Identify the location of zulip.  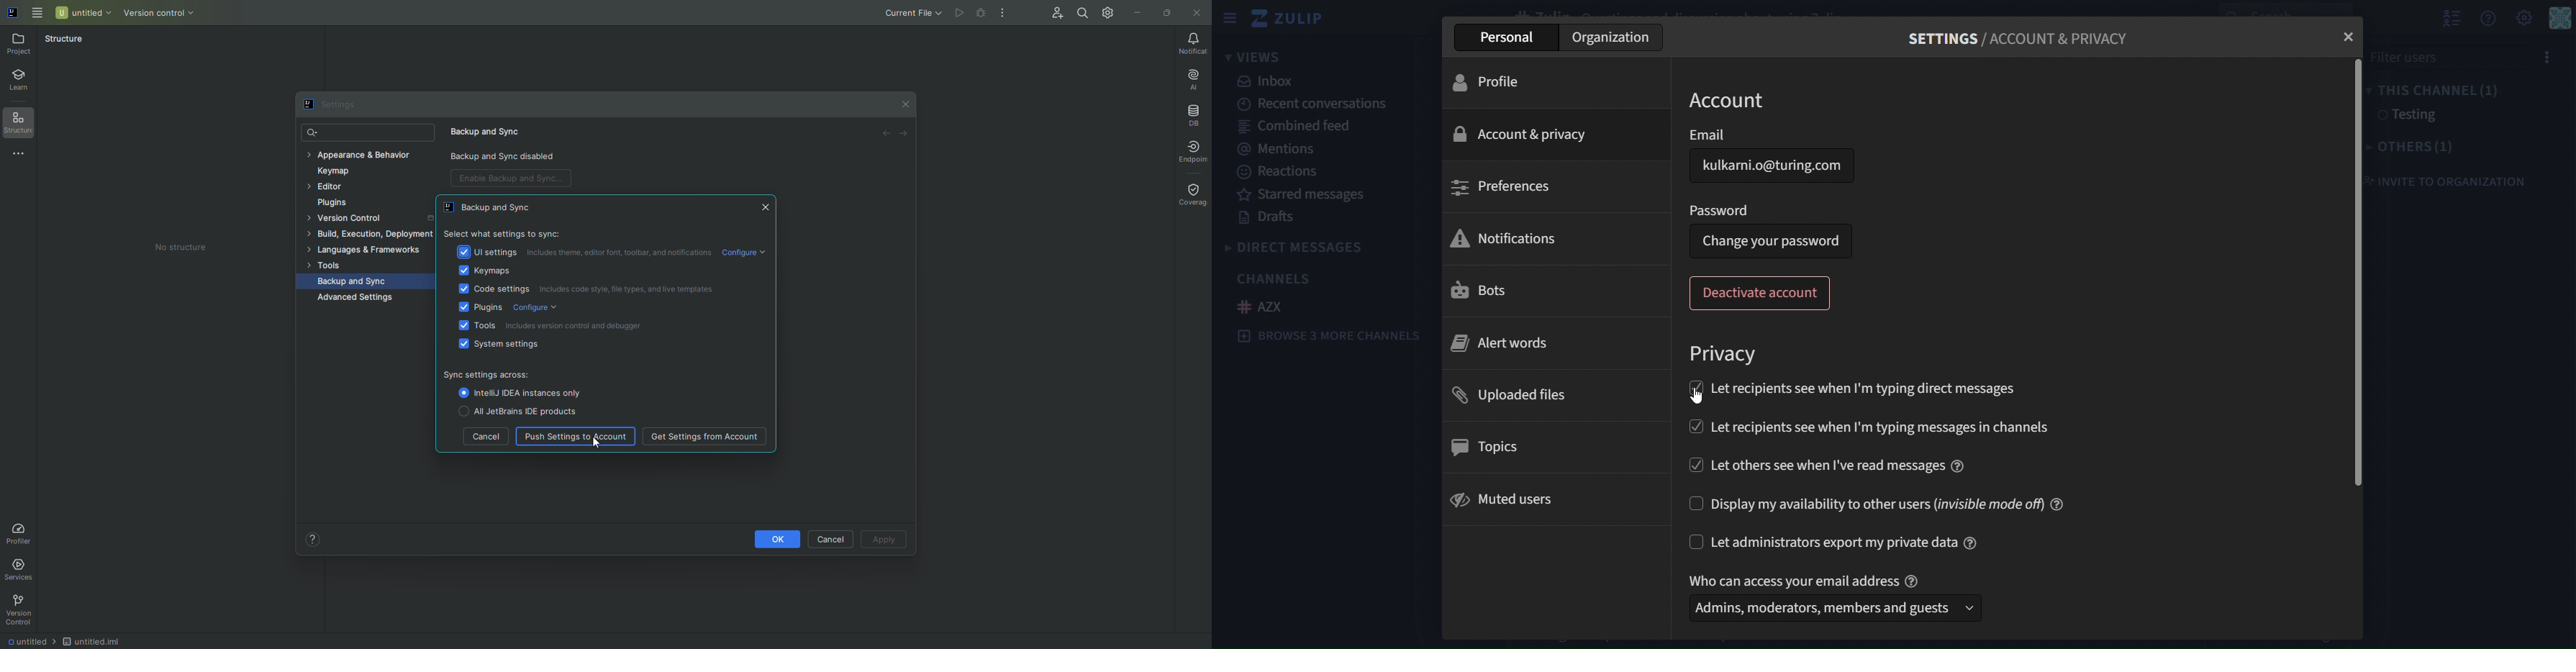
(1287, 18).